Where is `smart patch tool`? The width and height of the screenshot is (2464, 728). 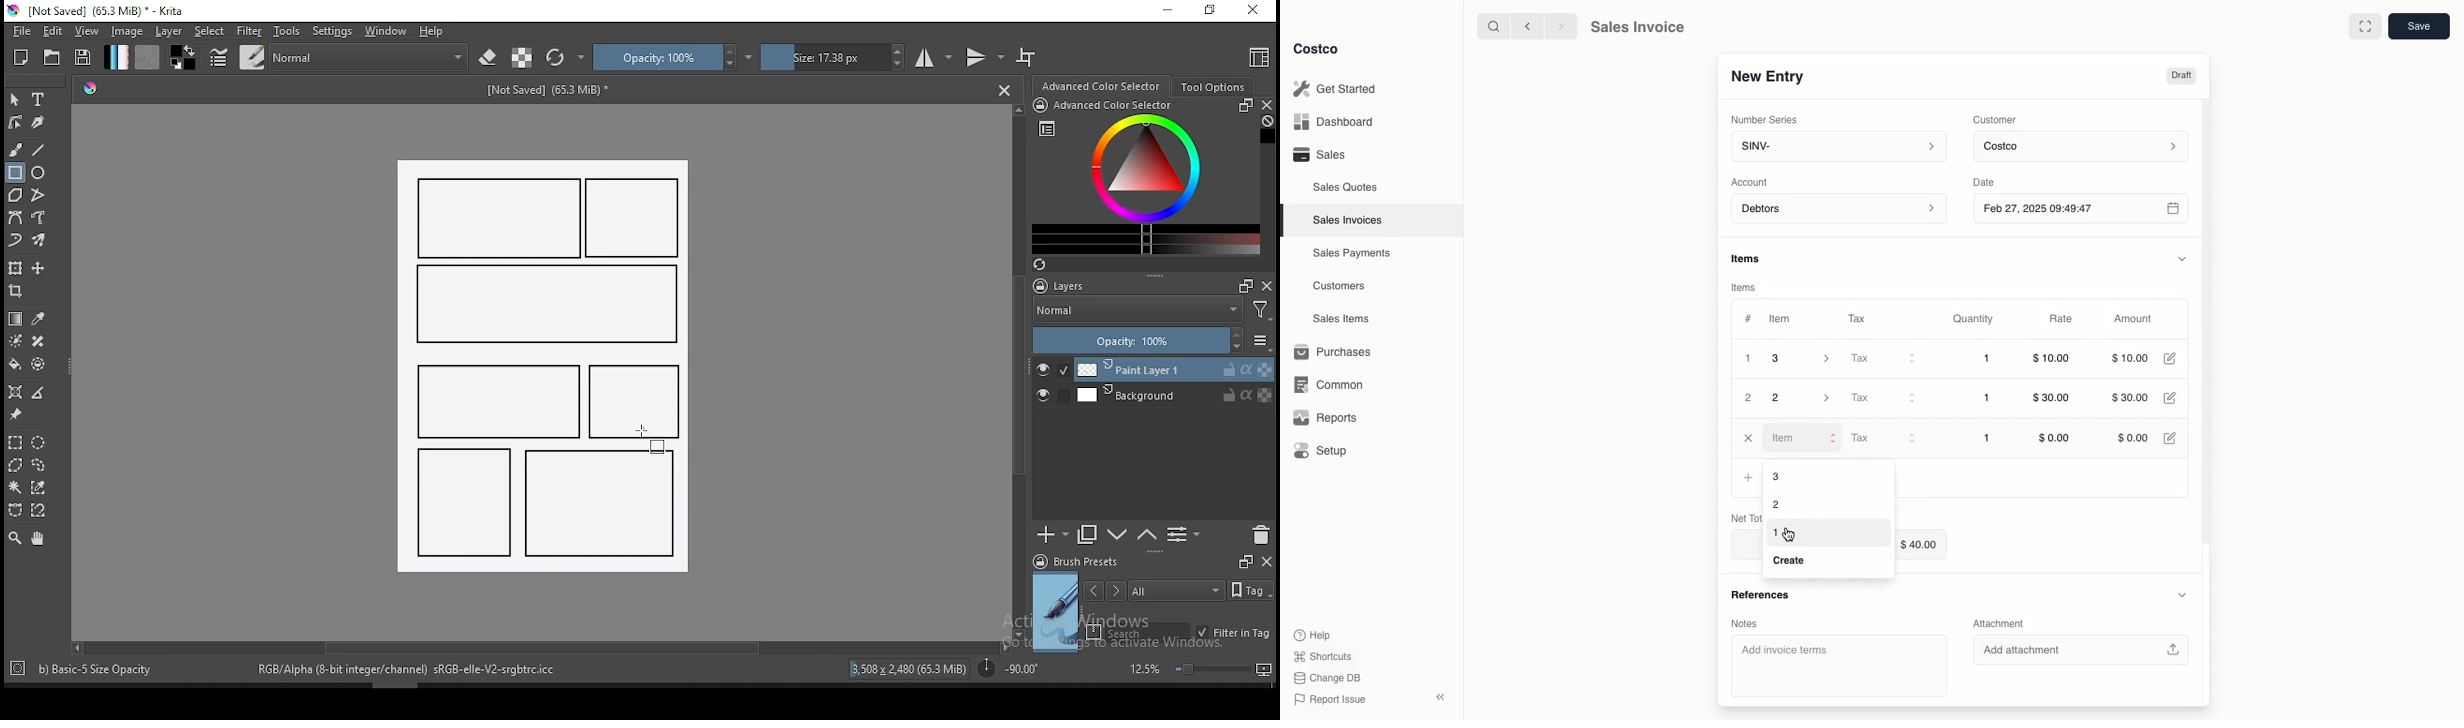 smart patch tool is located at coordinates (38, 341).